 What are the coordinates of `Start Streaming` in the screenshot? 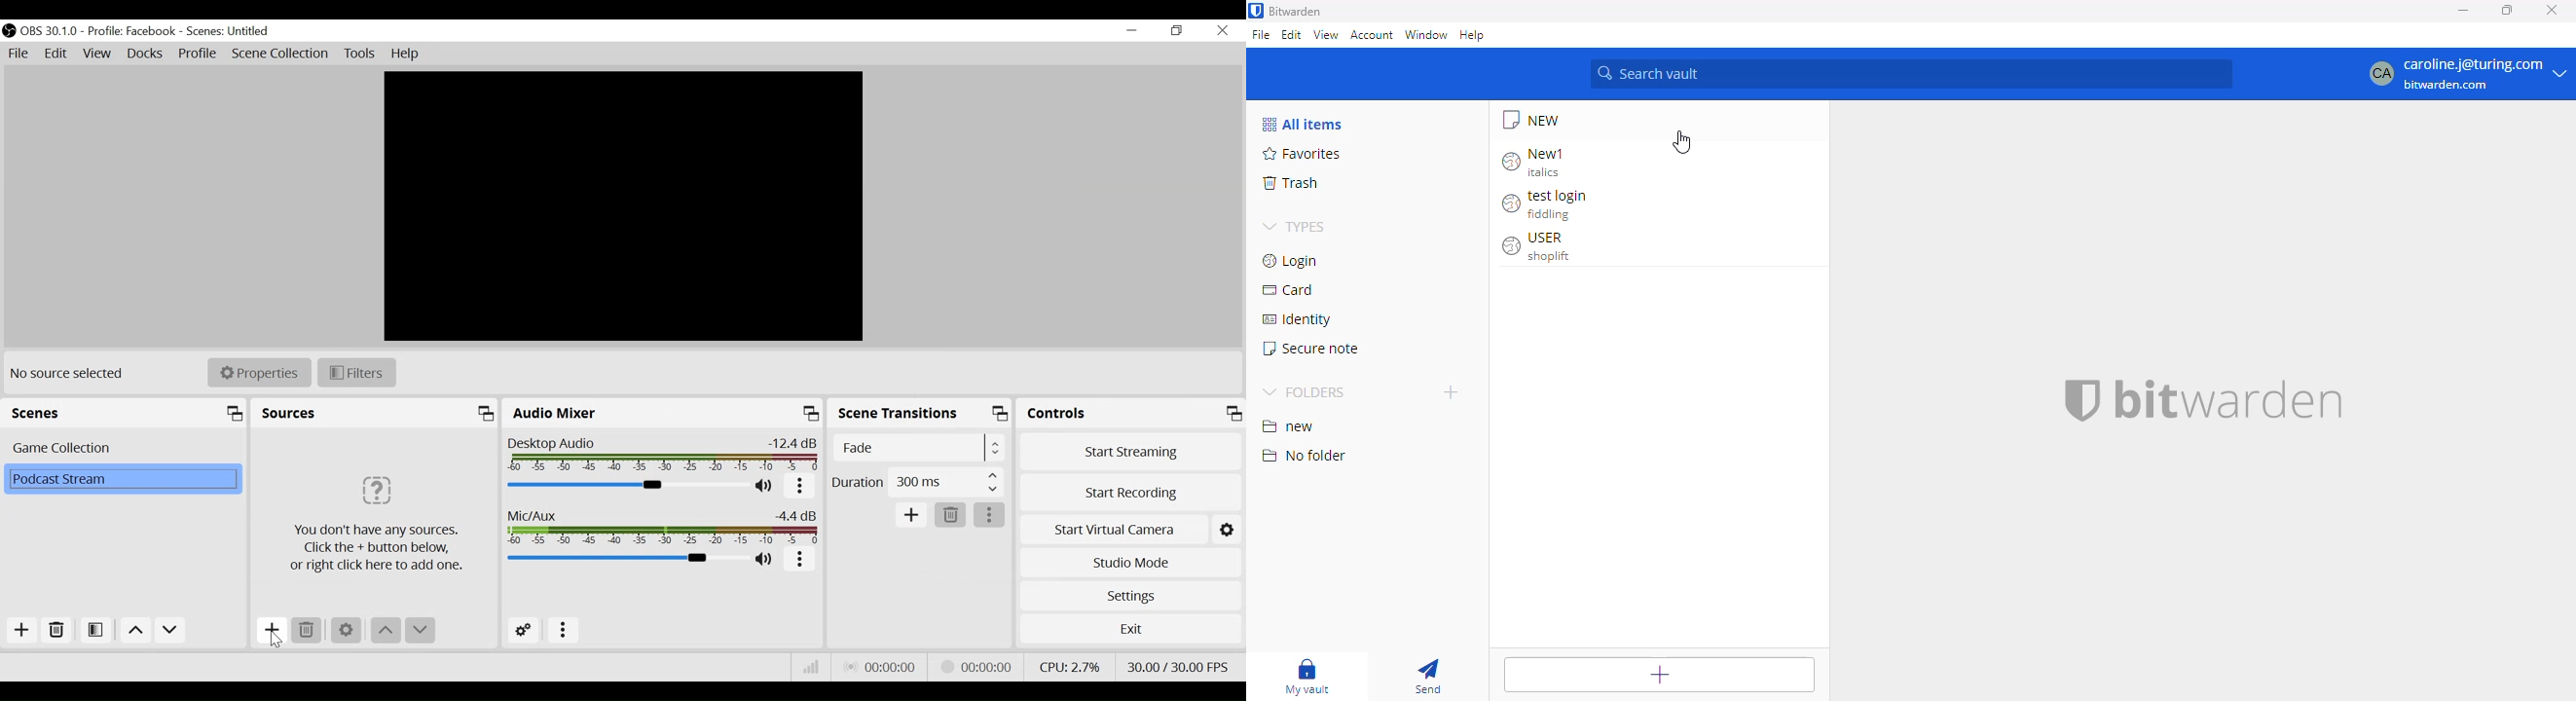 It's located at (1129, 450).